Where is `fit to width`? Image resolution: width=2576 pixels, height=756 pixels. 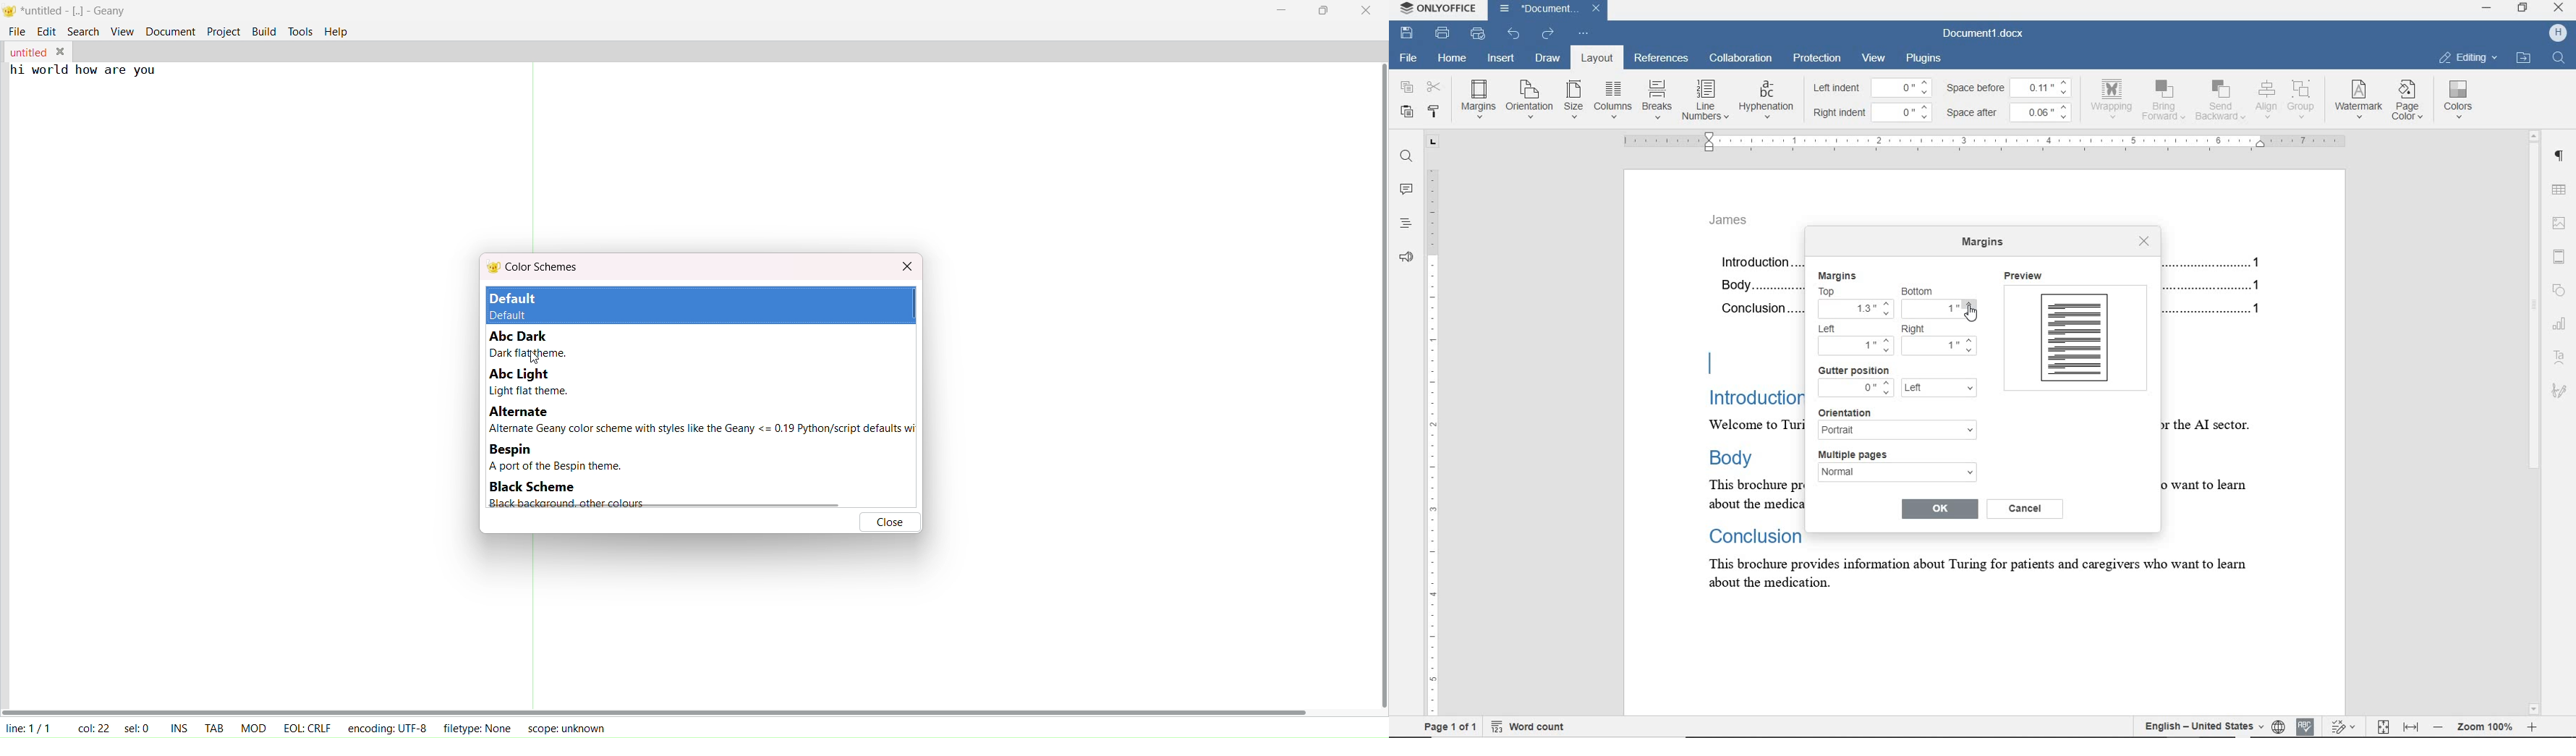 fit to width is located at coordinates (2412, 726).